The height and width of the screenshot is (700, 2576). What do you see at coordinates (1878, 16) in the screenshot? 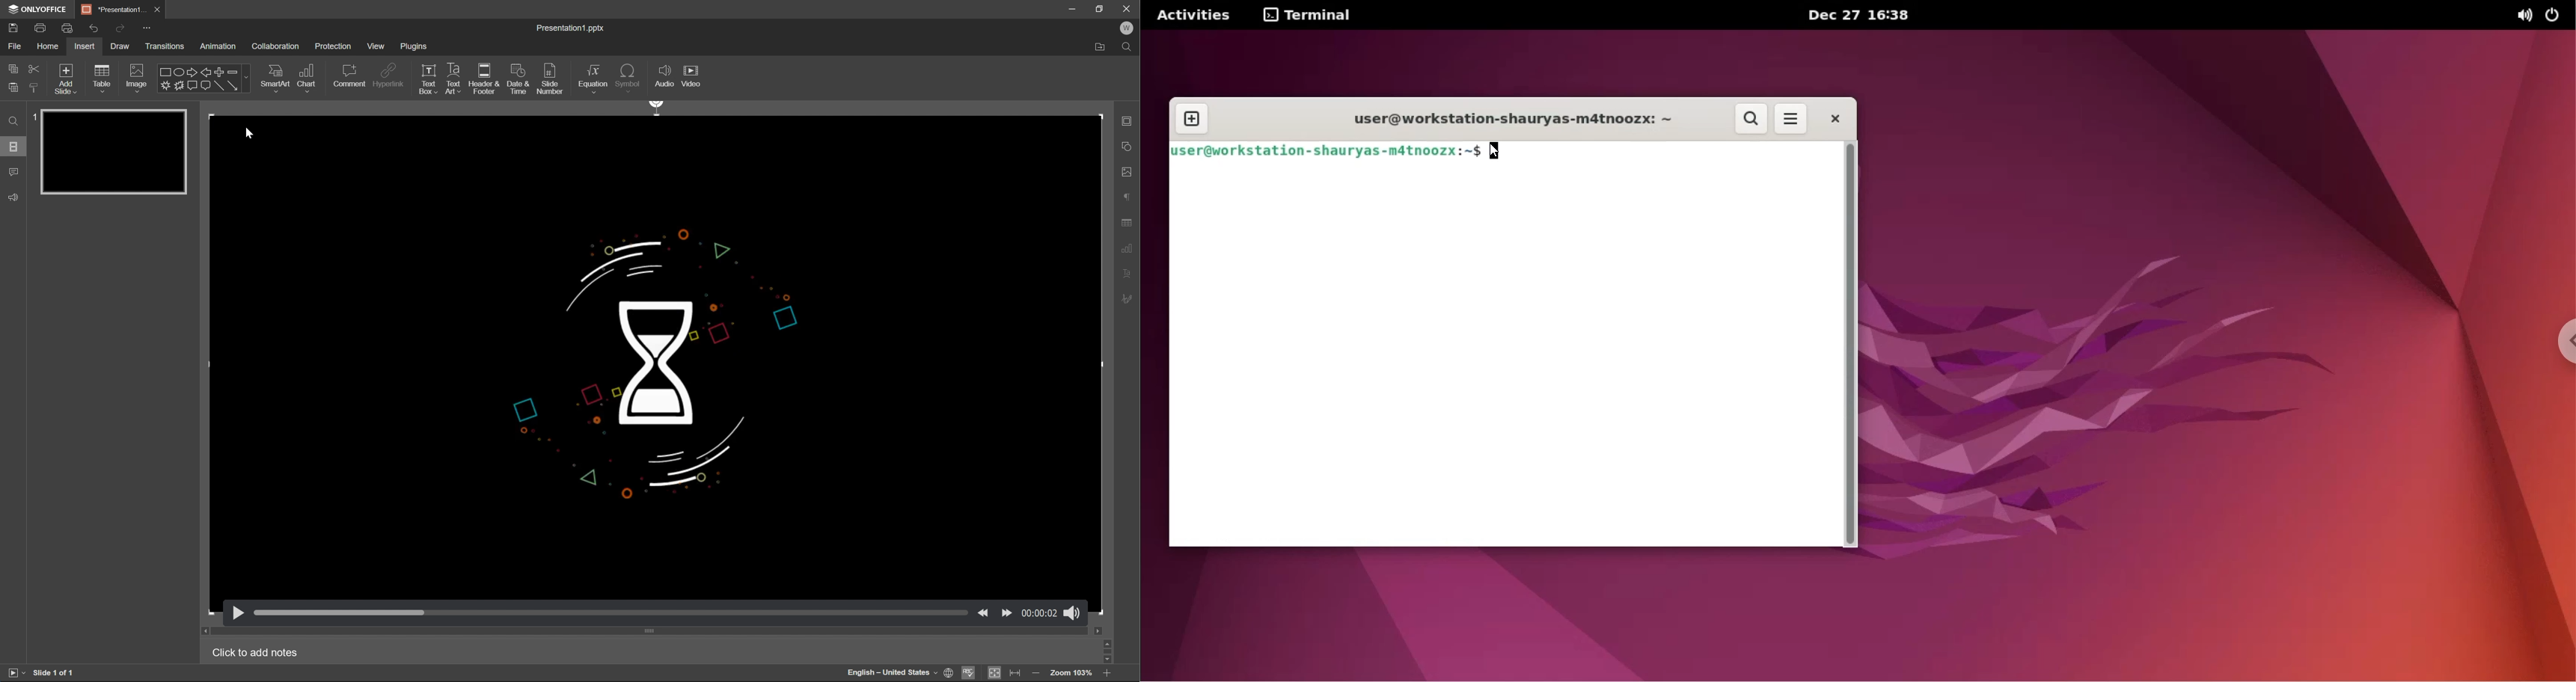
I see `Dec 27 16:38` at bounding box center [1878, 16].